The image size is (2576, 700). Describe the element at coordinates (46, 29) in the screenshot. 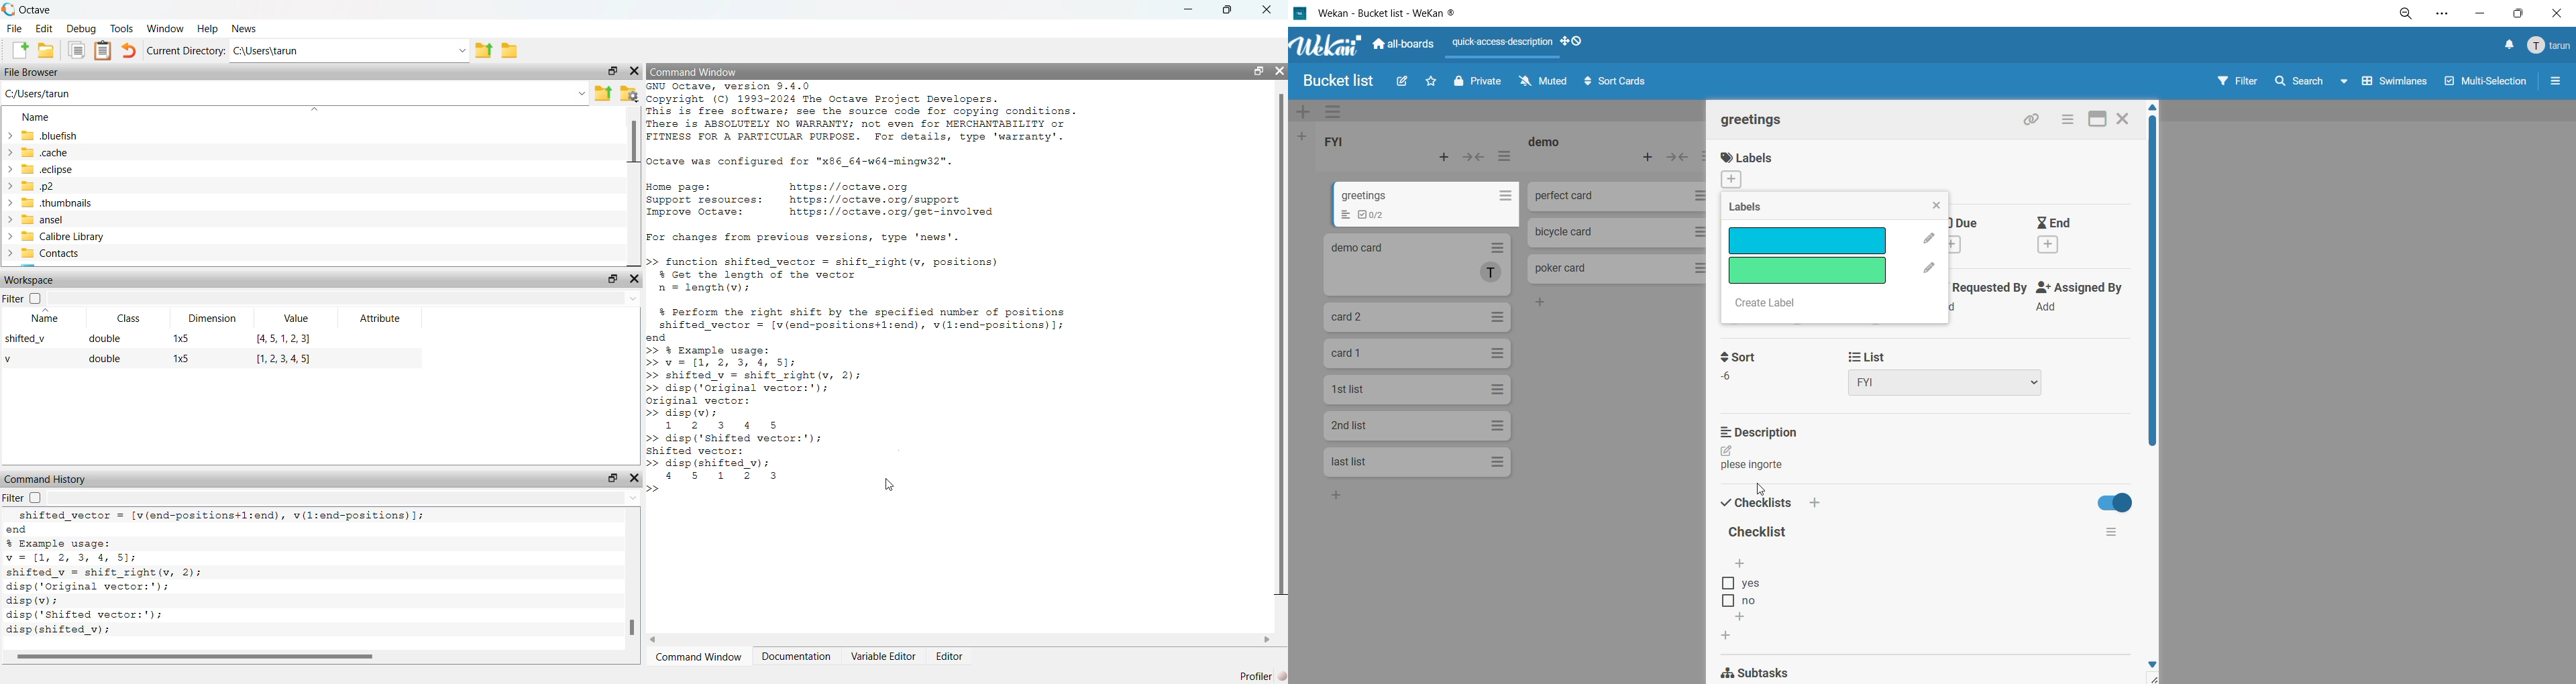

I see `edit` at that location.